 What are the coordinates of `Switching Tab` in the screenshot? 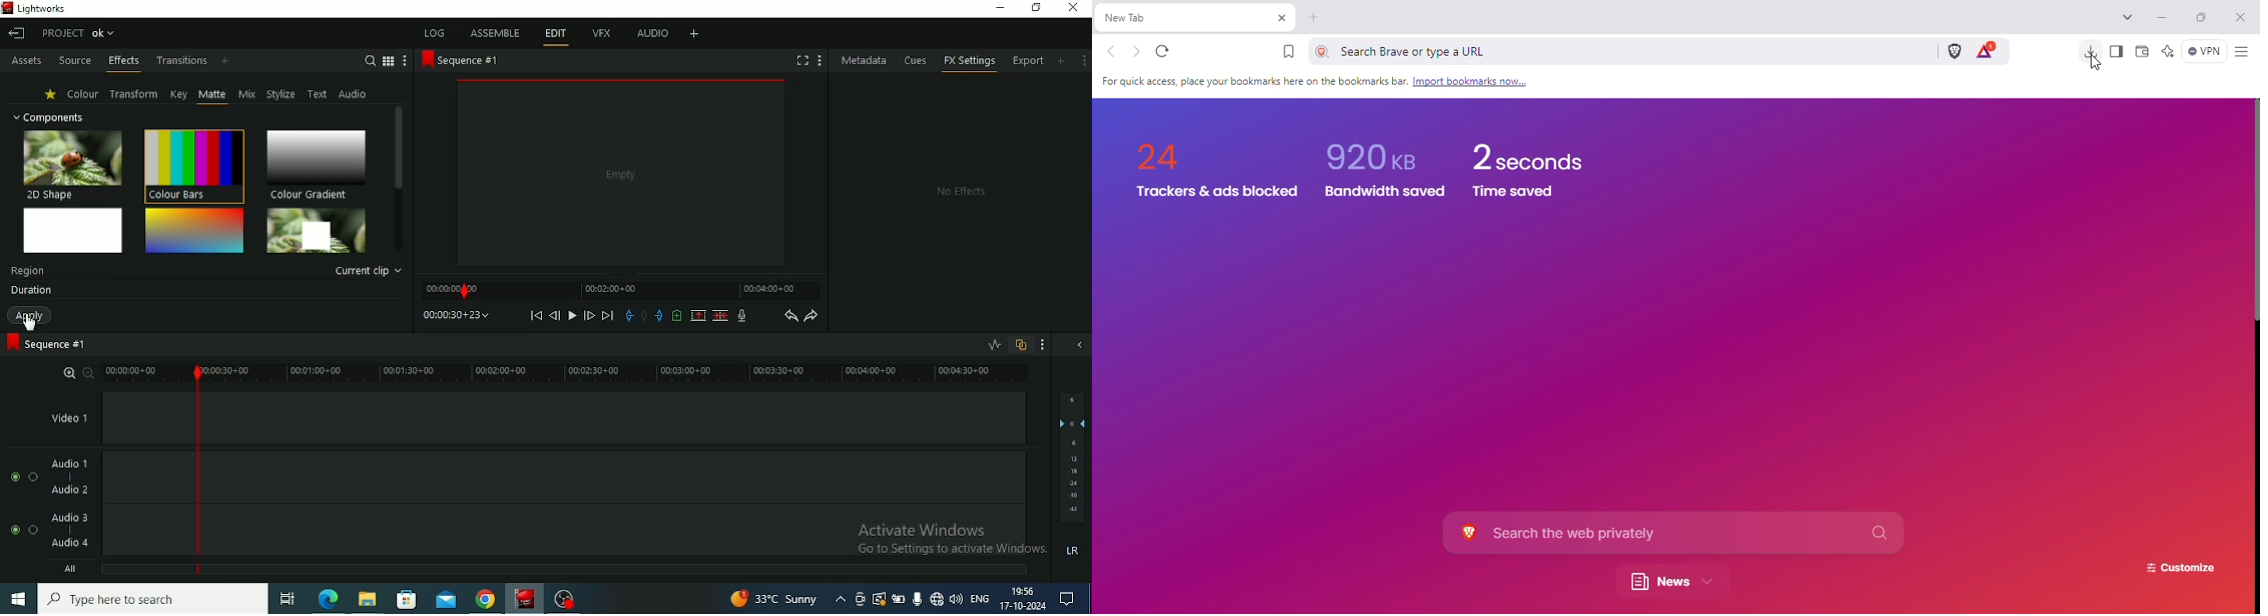 It's located at (287, 599).